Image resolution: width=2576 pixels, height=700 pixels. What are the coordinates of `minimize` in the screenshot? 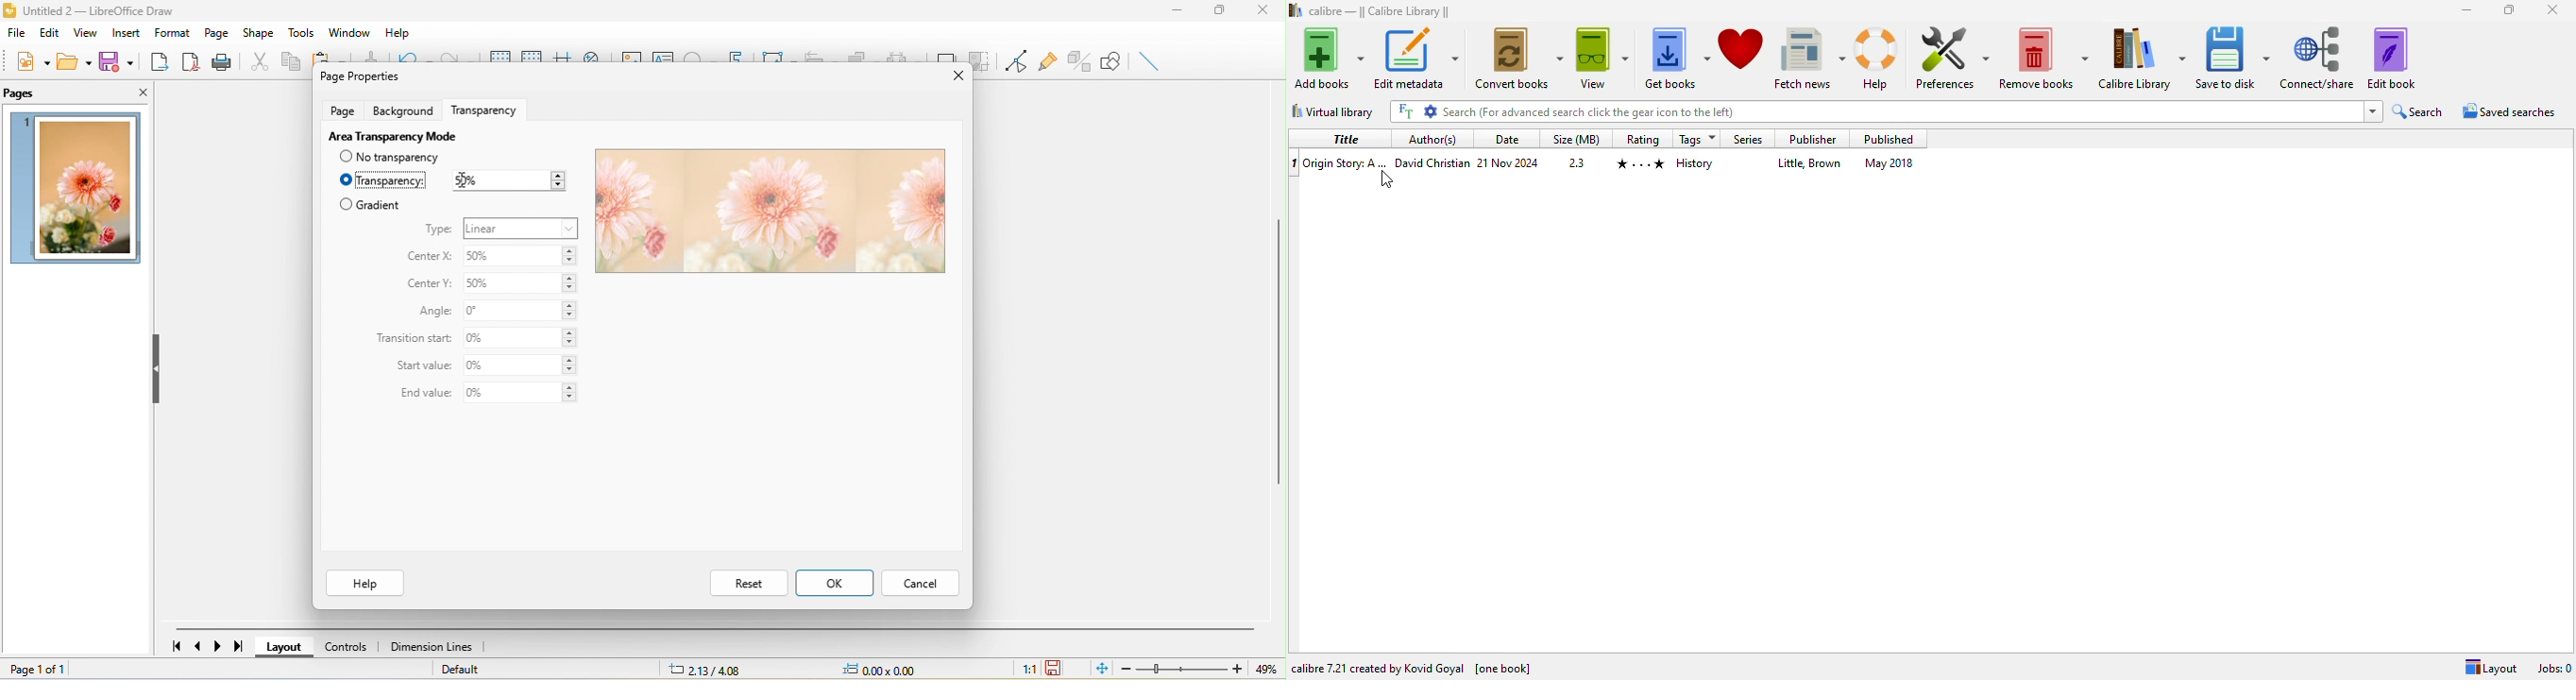 It's located at (1185, 12).